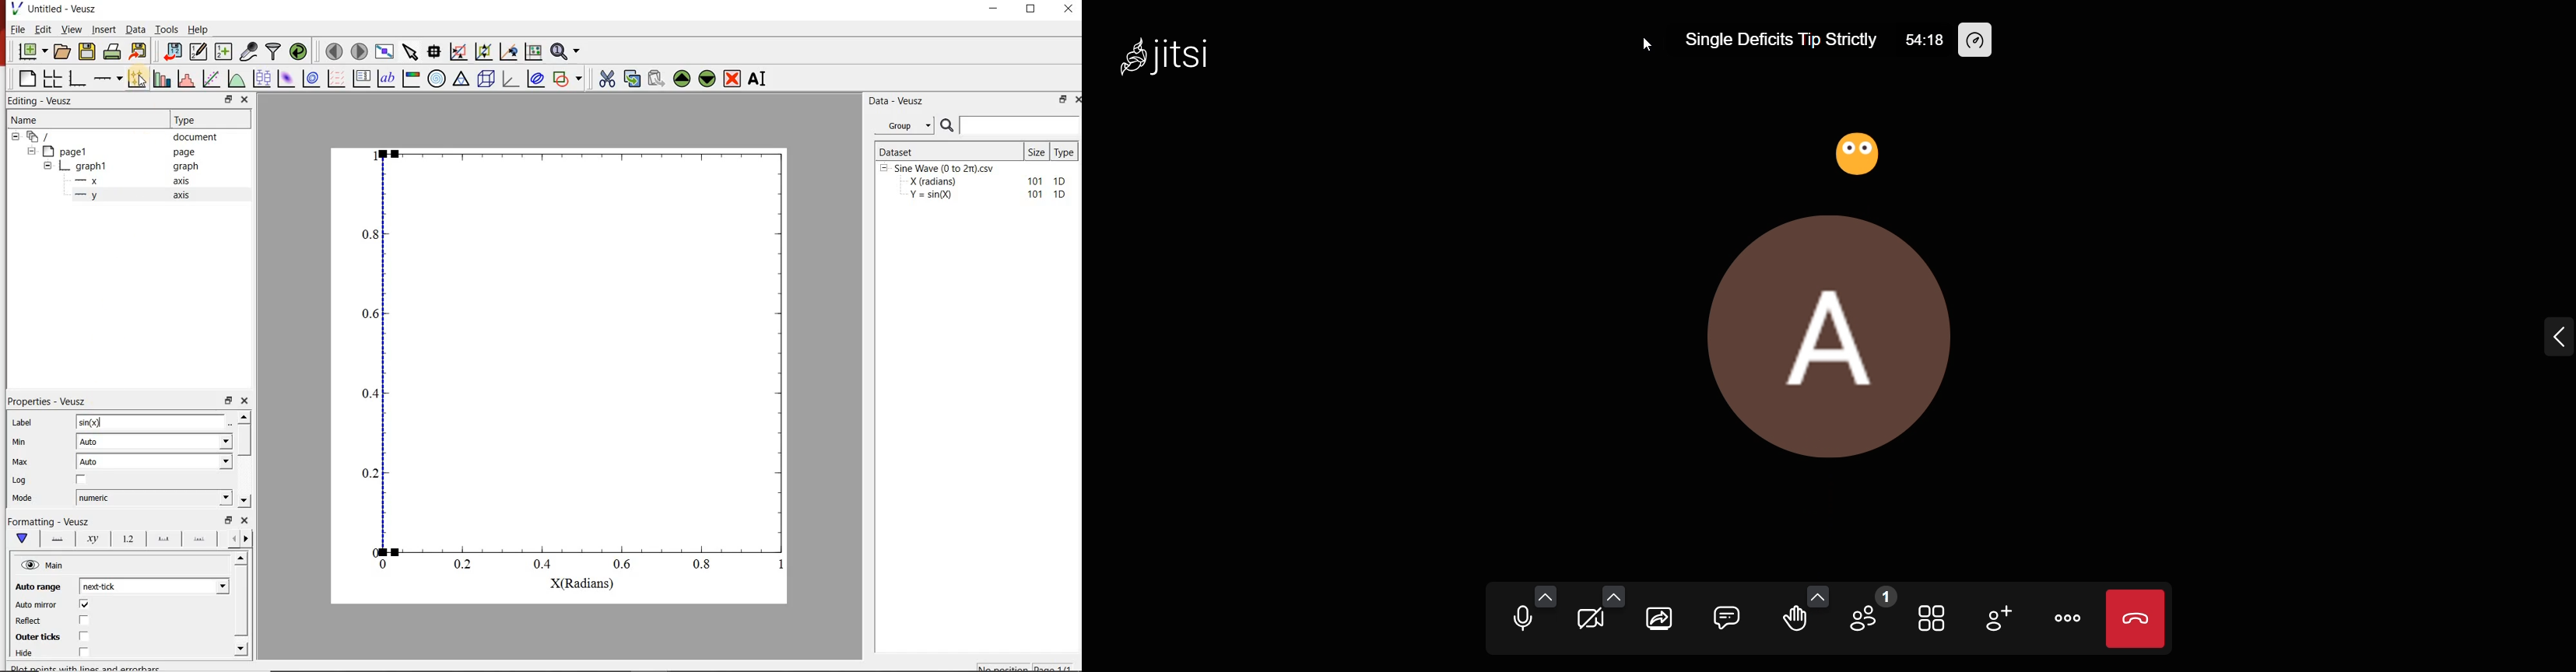  What do you see at coordinates (570, 78) in the screenshot?
I see `add a shape to the plot` at bounding box center [570, 78].